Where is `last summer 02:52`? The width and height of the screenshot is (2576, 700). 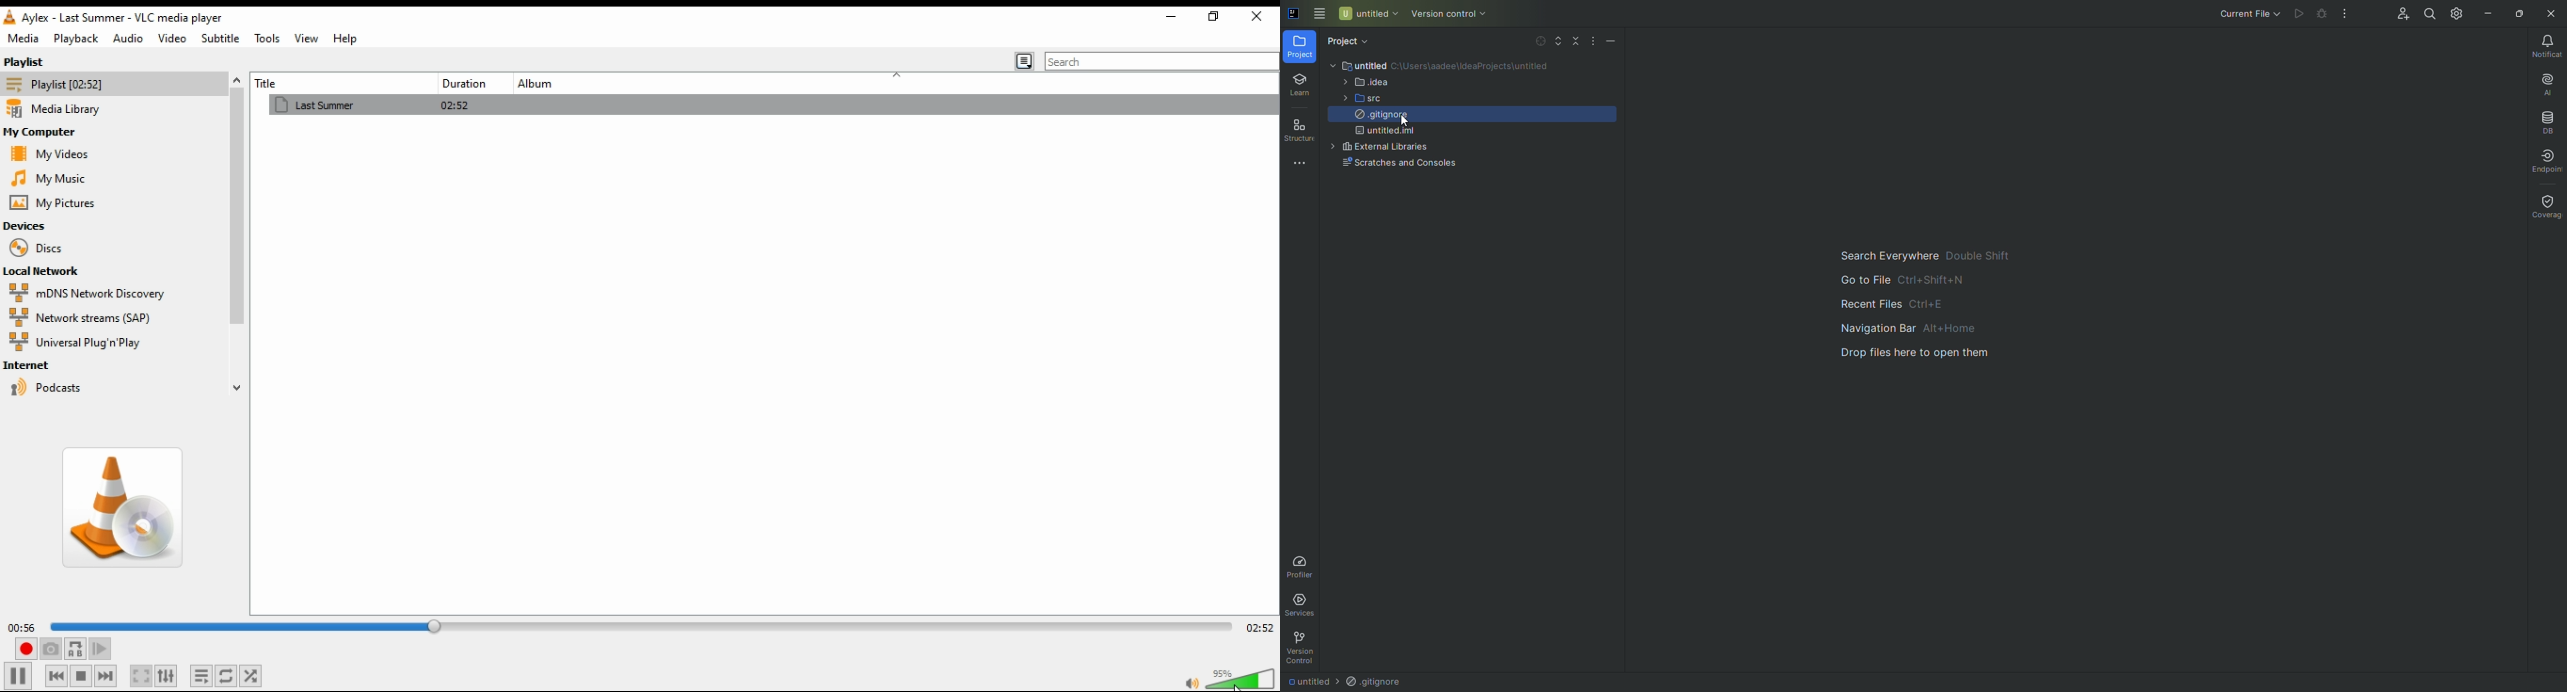
last summer 02:52 is located at coordinates (457, 107).